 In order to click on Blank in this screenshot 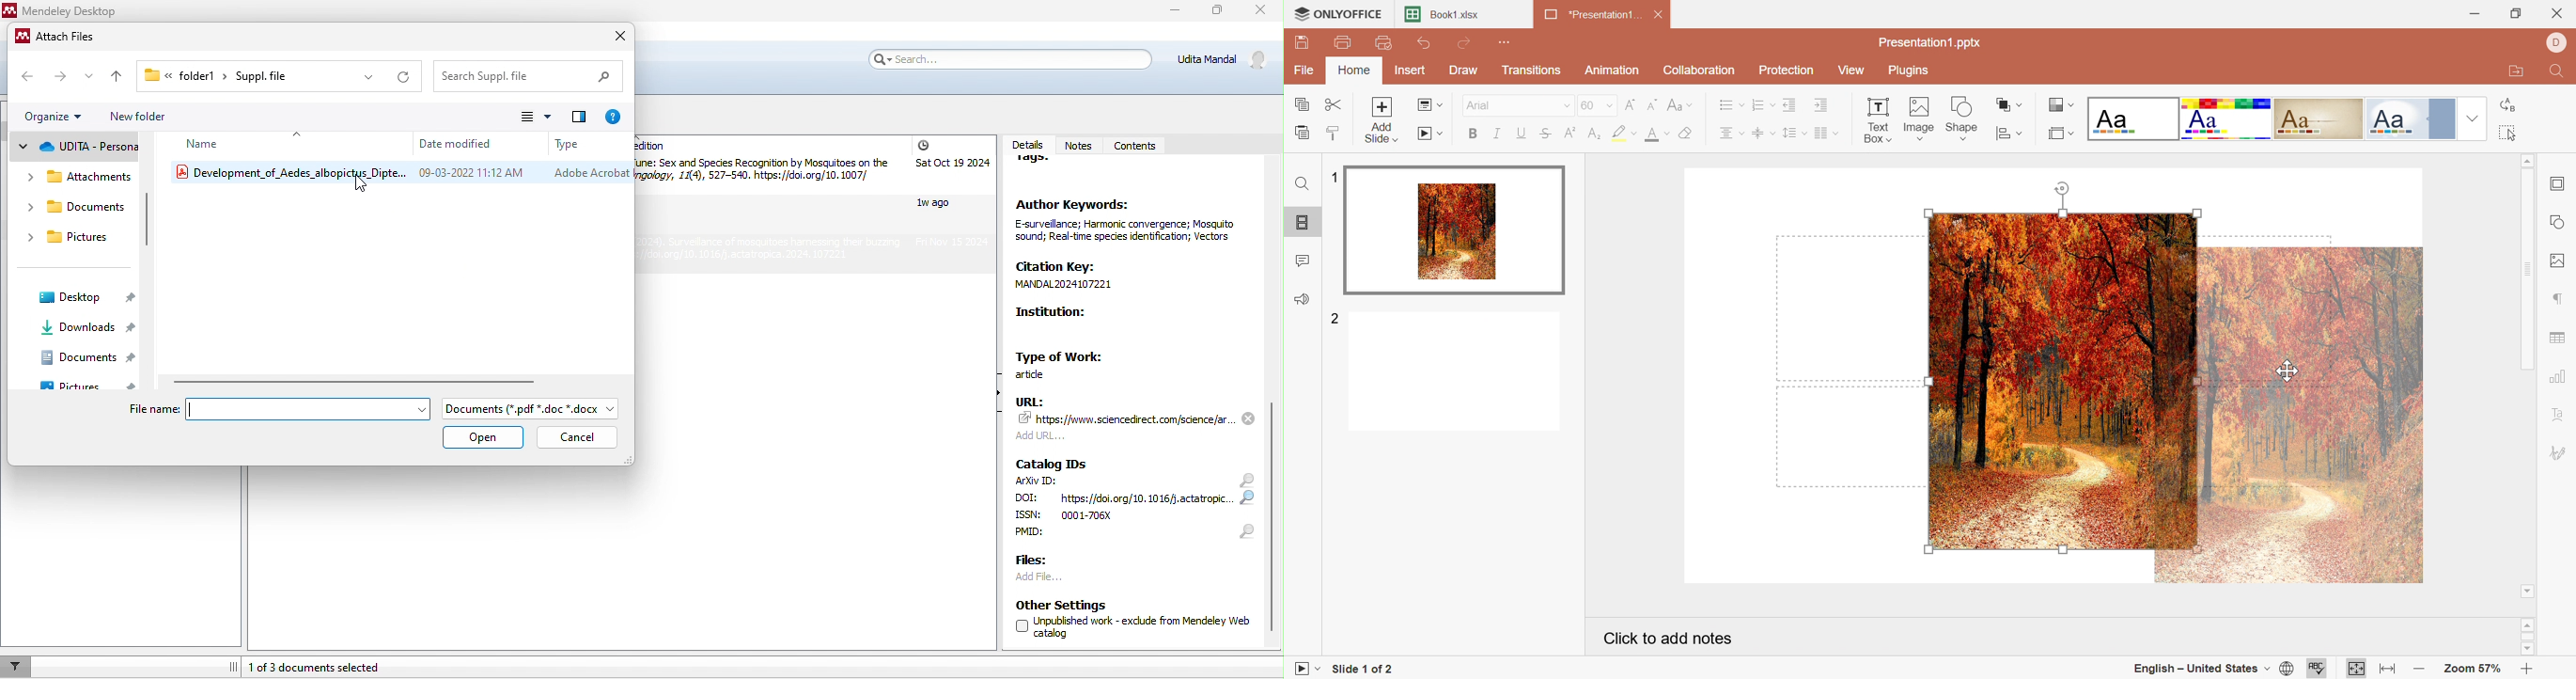, I will do `click(2135, 118)`.